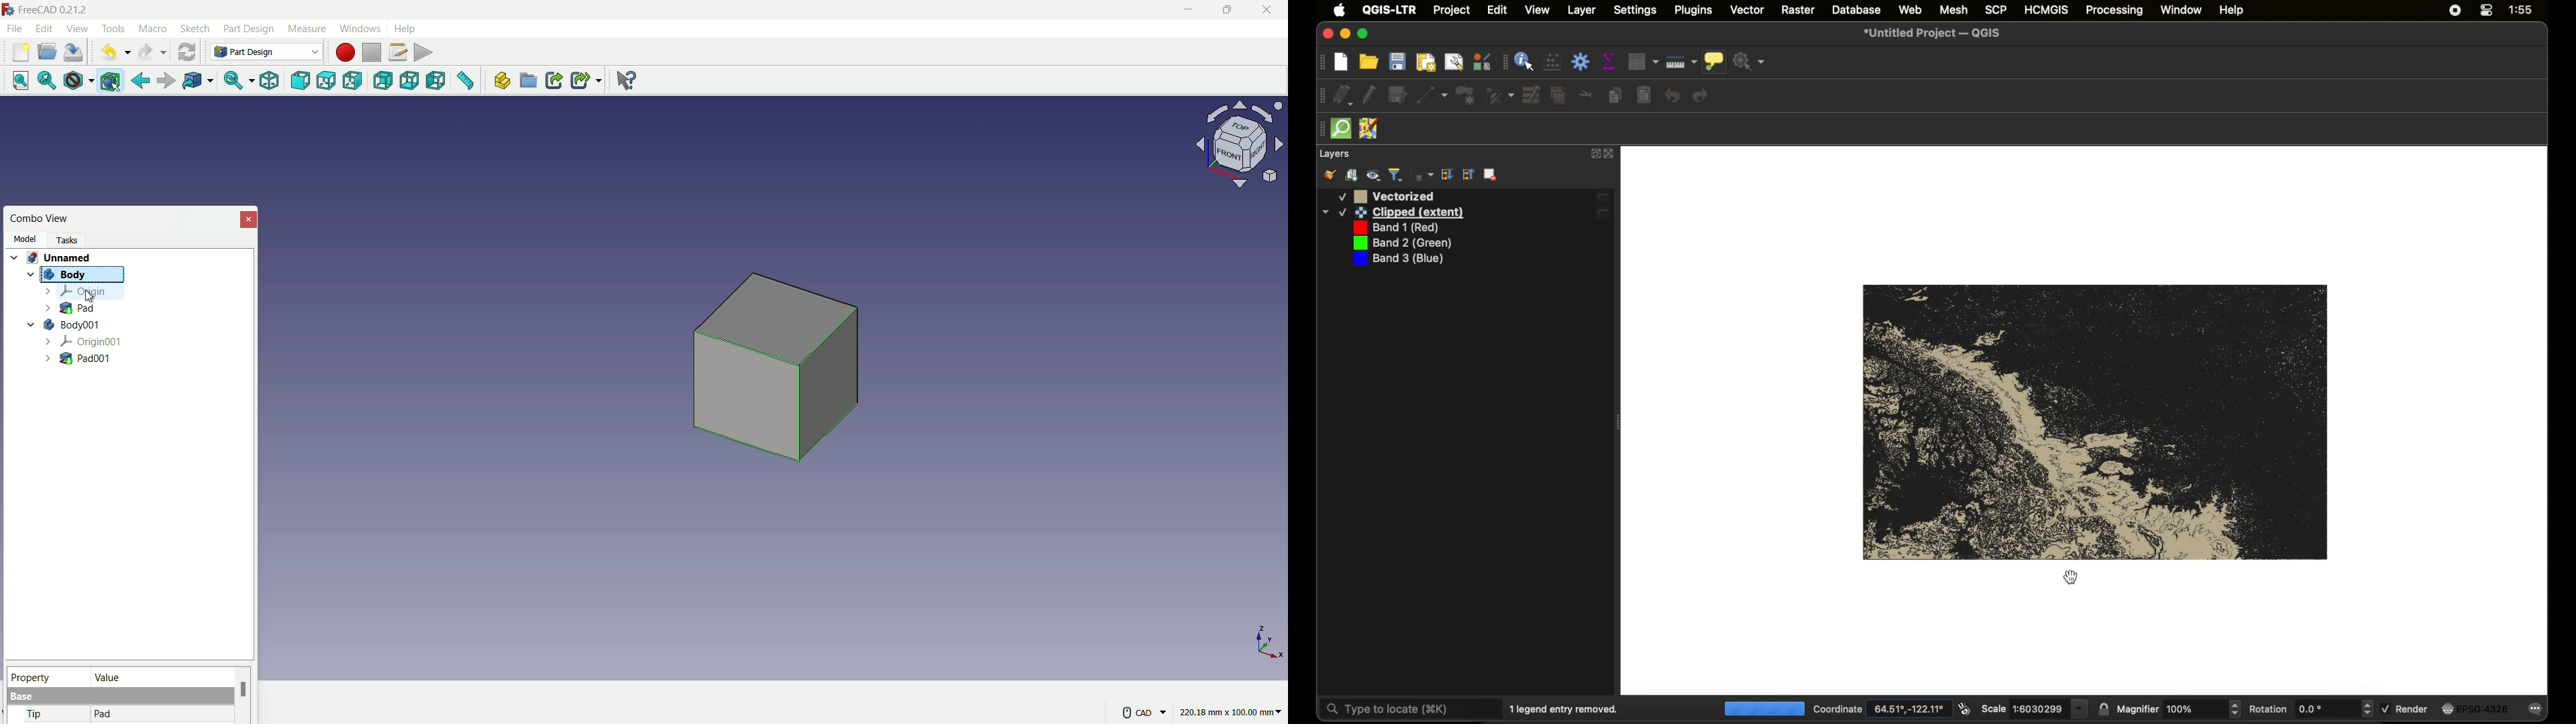 Image resolution: width=2576 pixels, height=728 pixels. I want to click on Body001, so click(64, 324).